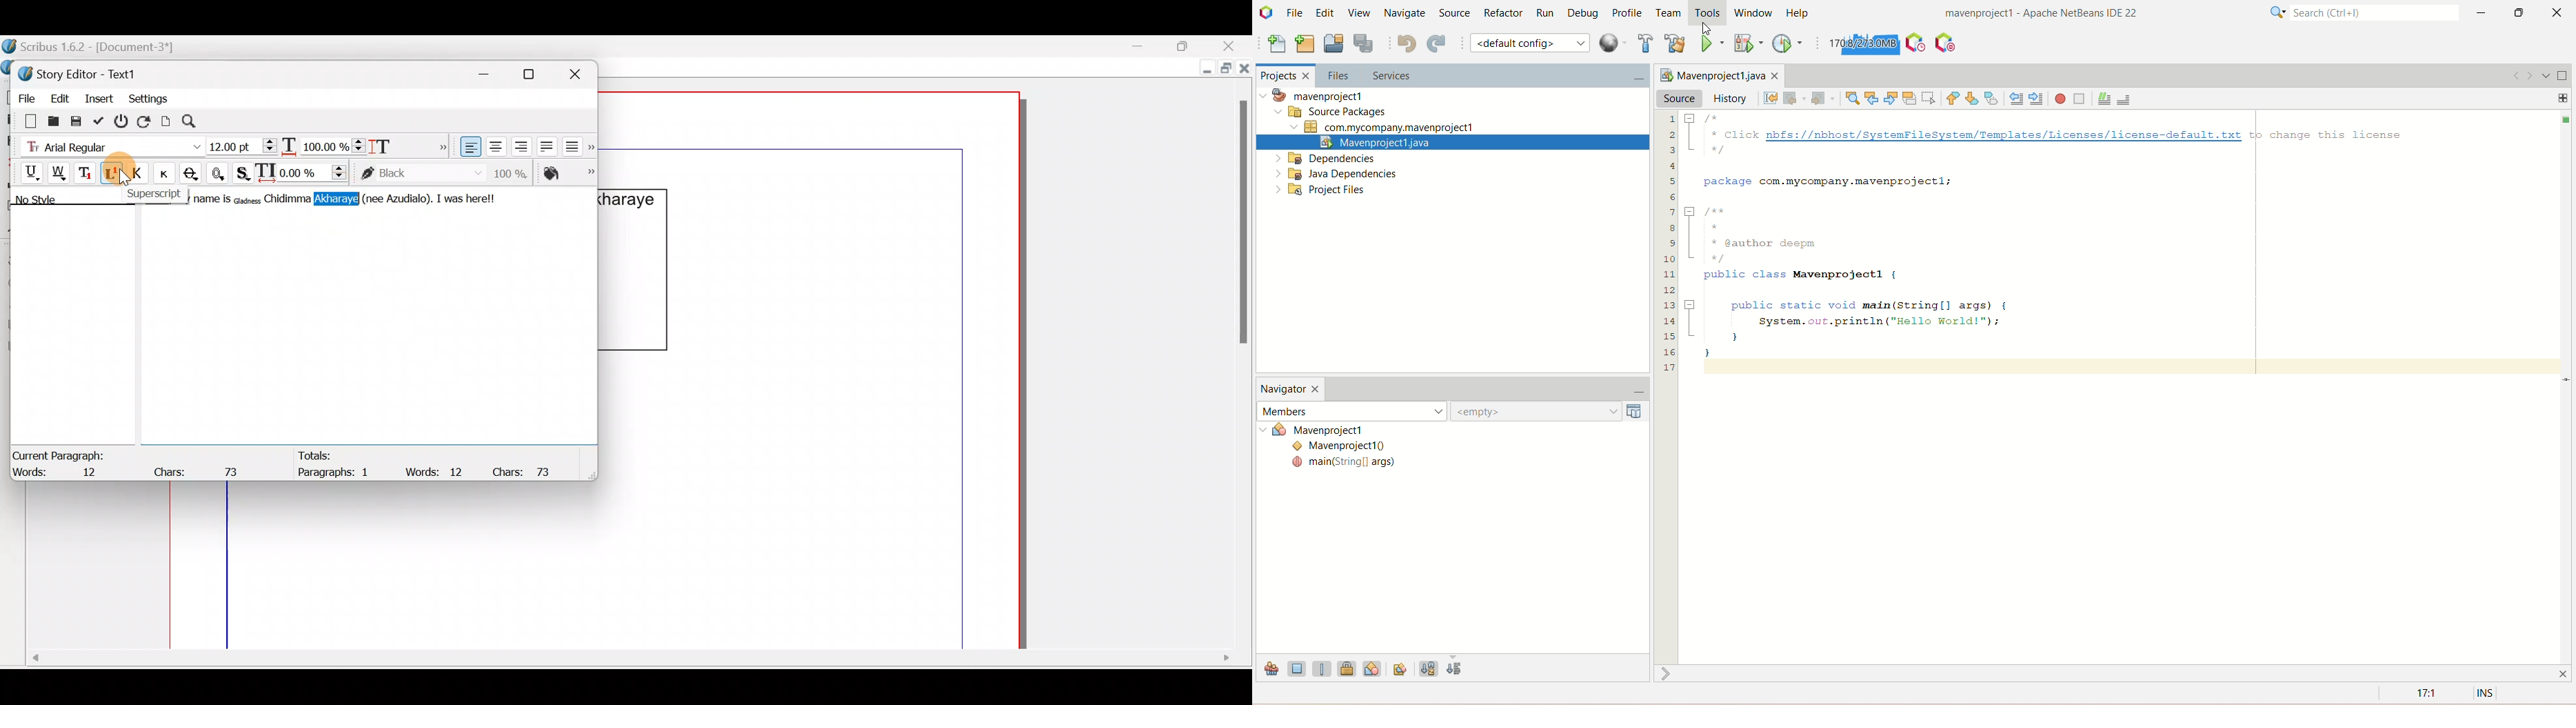  What do you see at coordinates (221, 172) in the screenshot?
I see `Outline` at bounding box center [221, 172].